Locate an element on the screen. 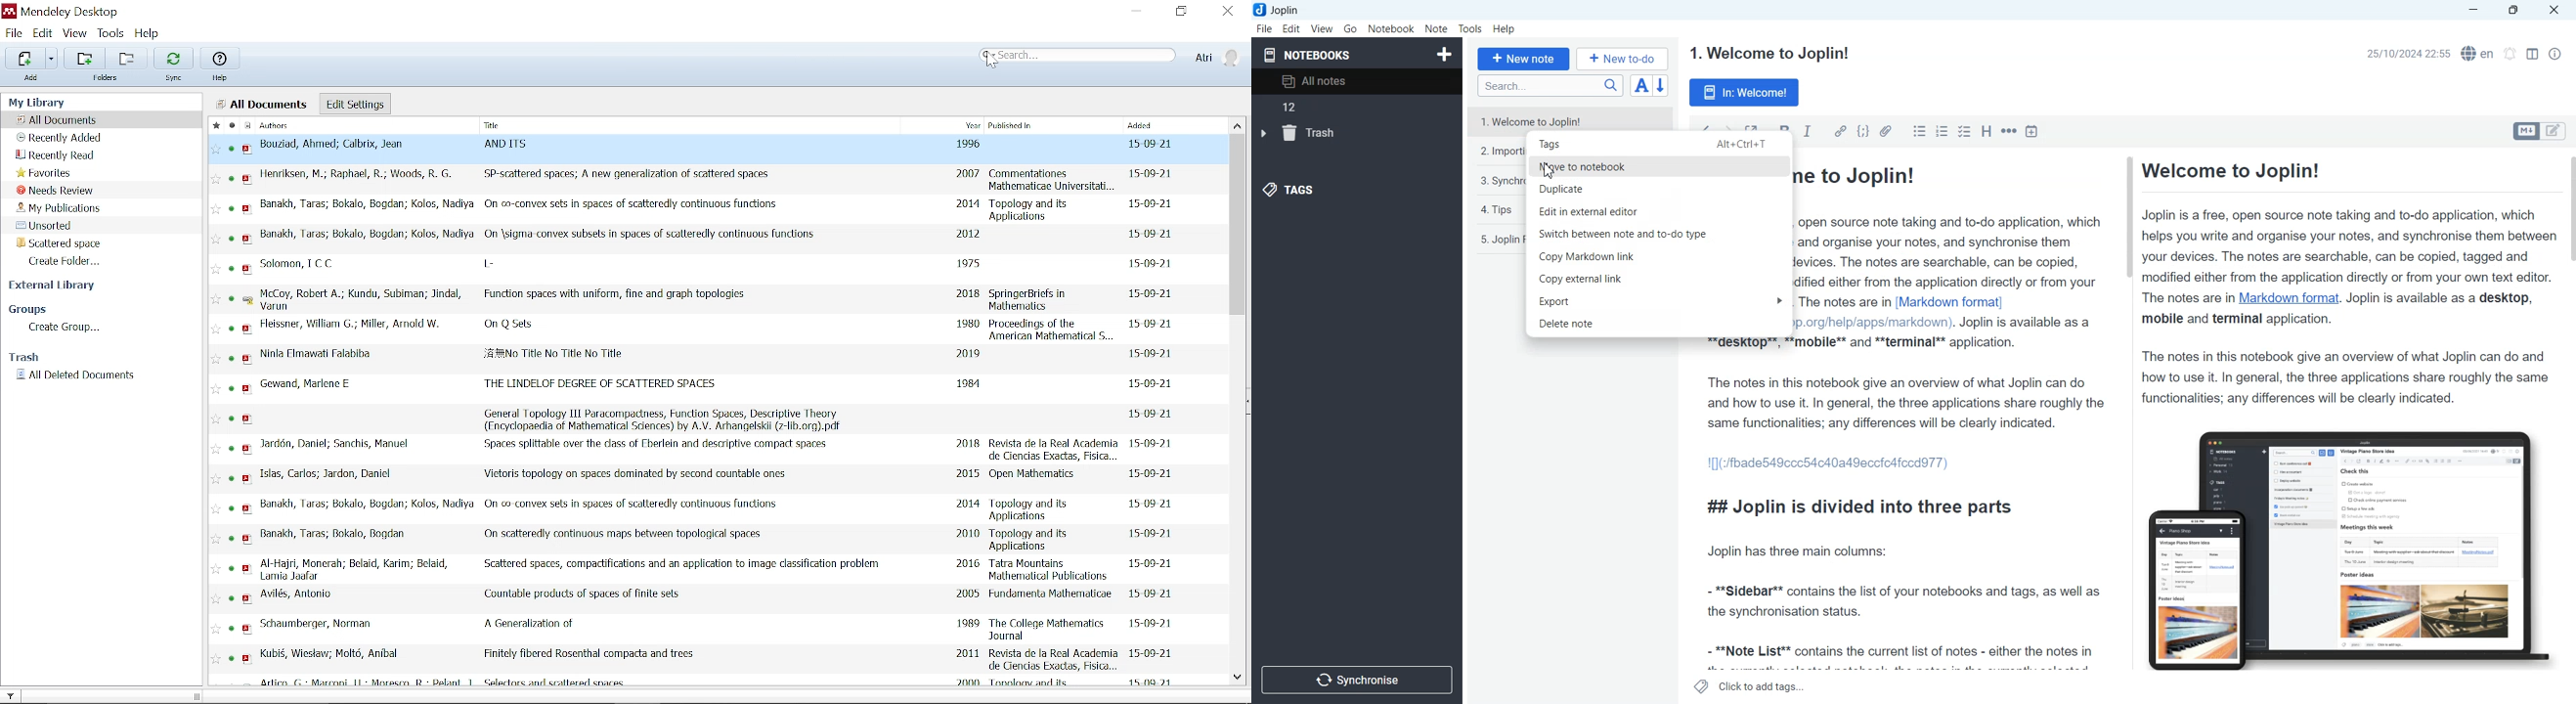 The height and width of the screenshot is (728, 2576). Duplicate is located at coordinates (1658, 188).